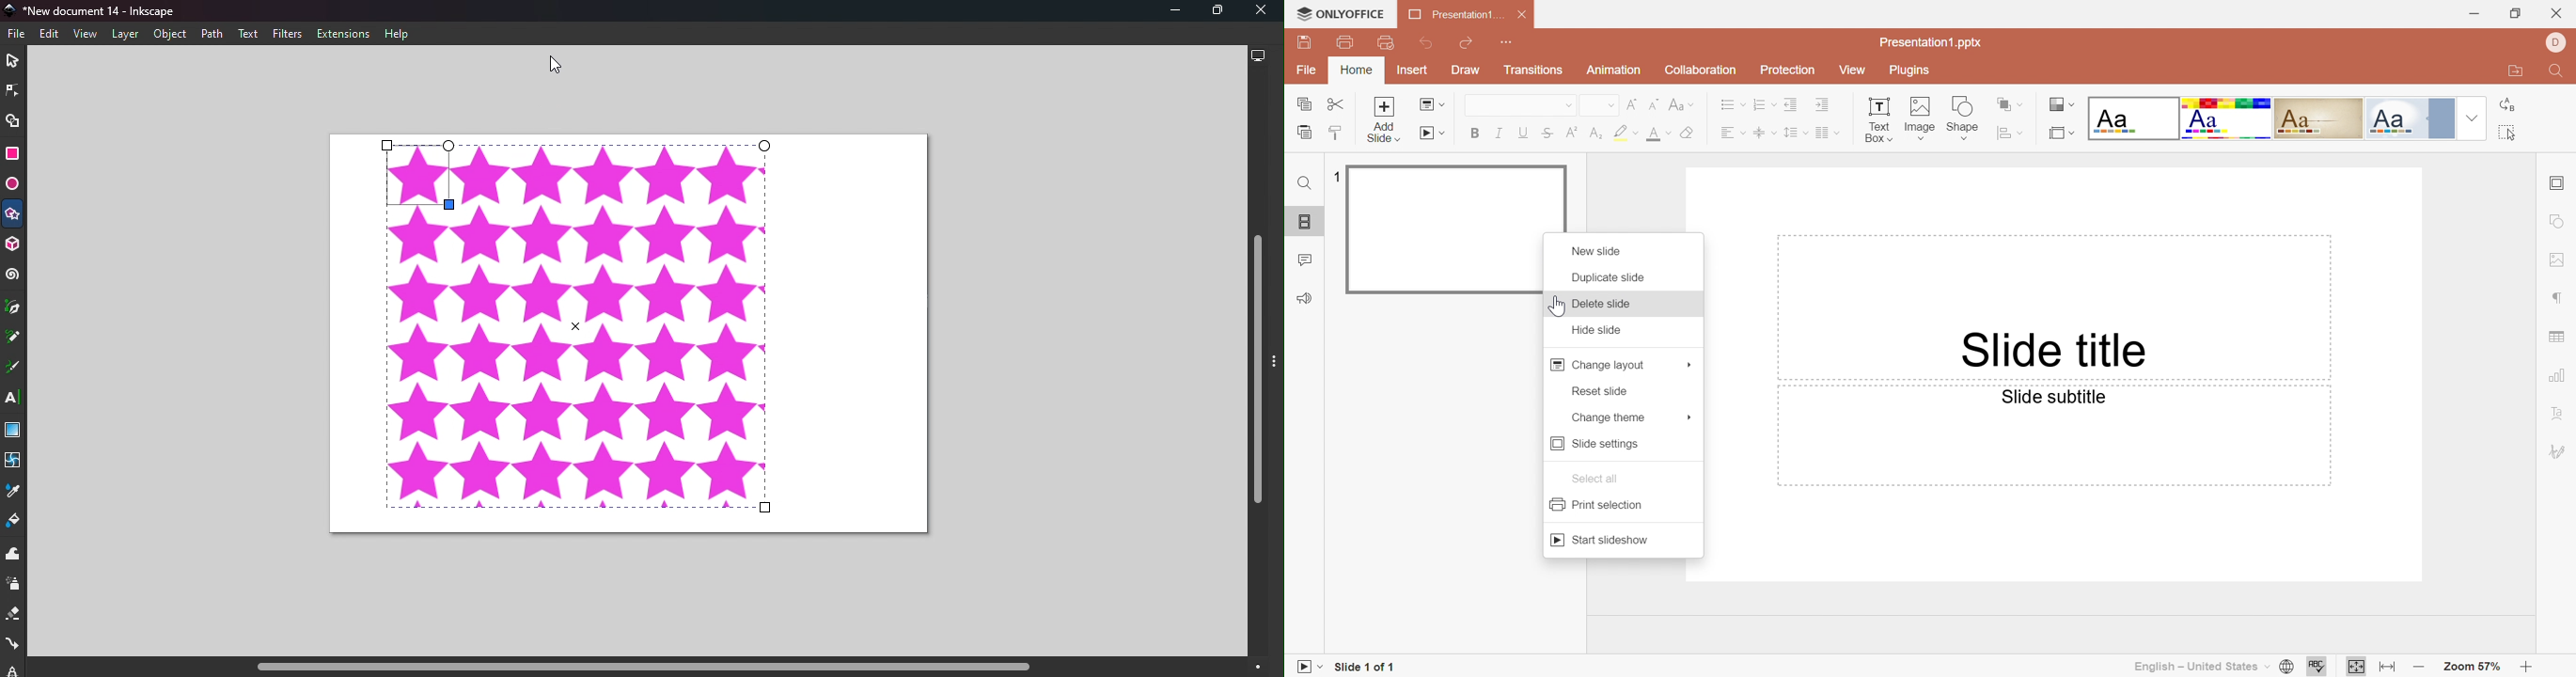 Image resolution: width=2576 pixels, height=700 pixels. Describe the element at coordinates (1302, 133) in the screenshot. I see `Paste` at that location.